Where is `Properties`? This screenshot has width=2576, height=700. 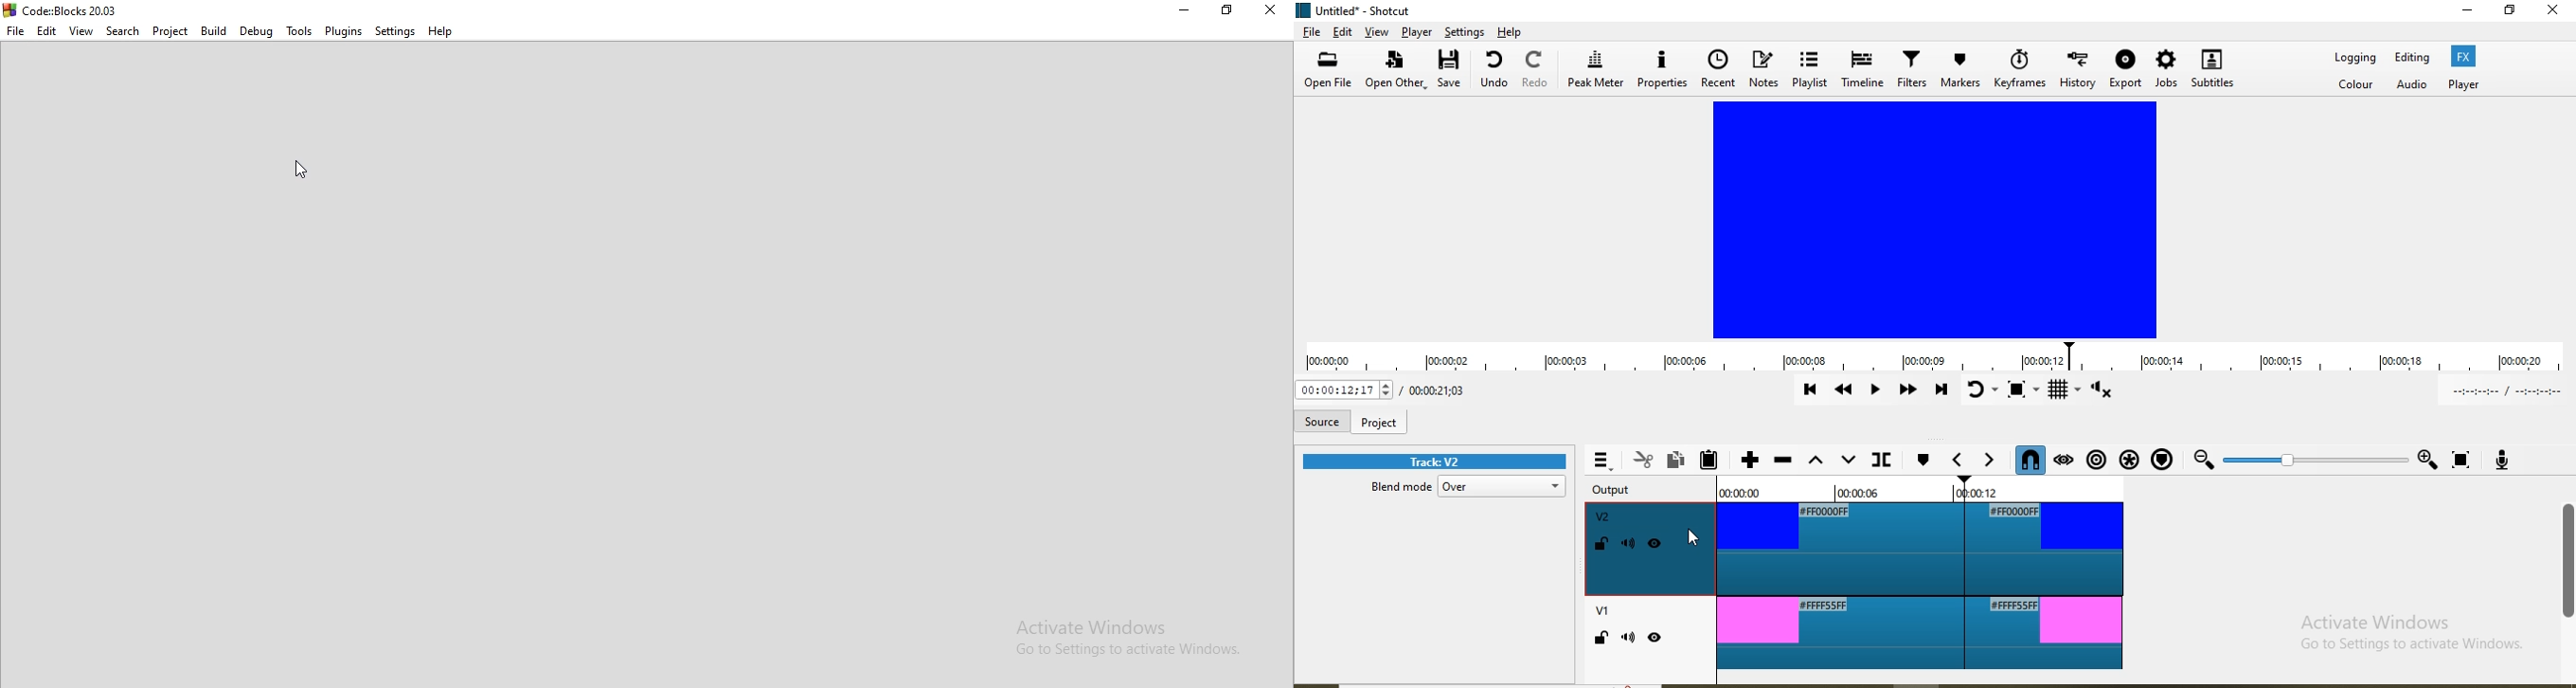 Properties is located at coordinates (1662, 70).